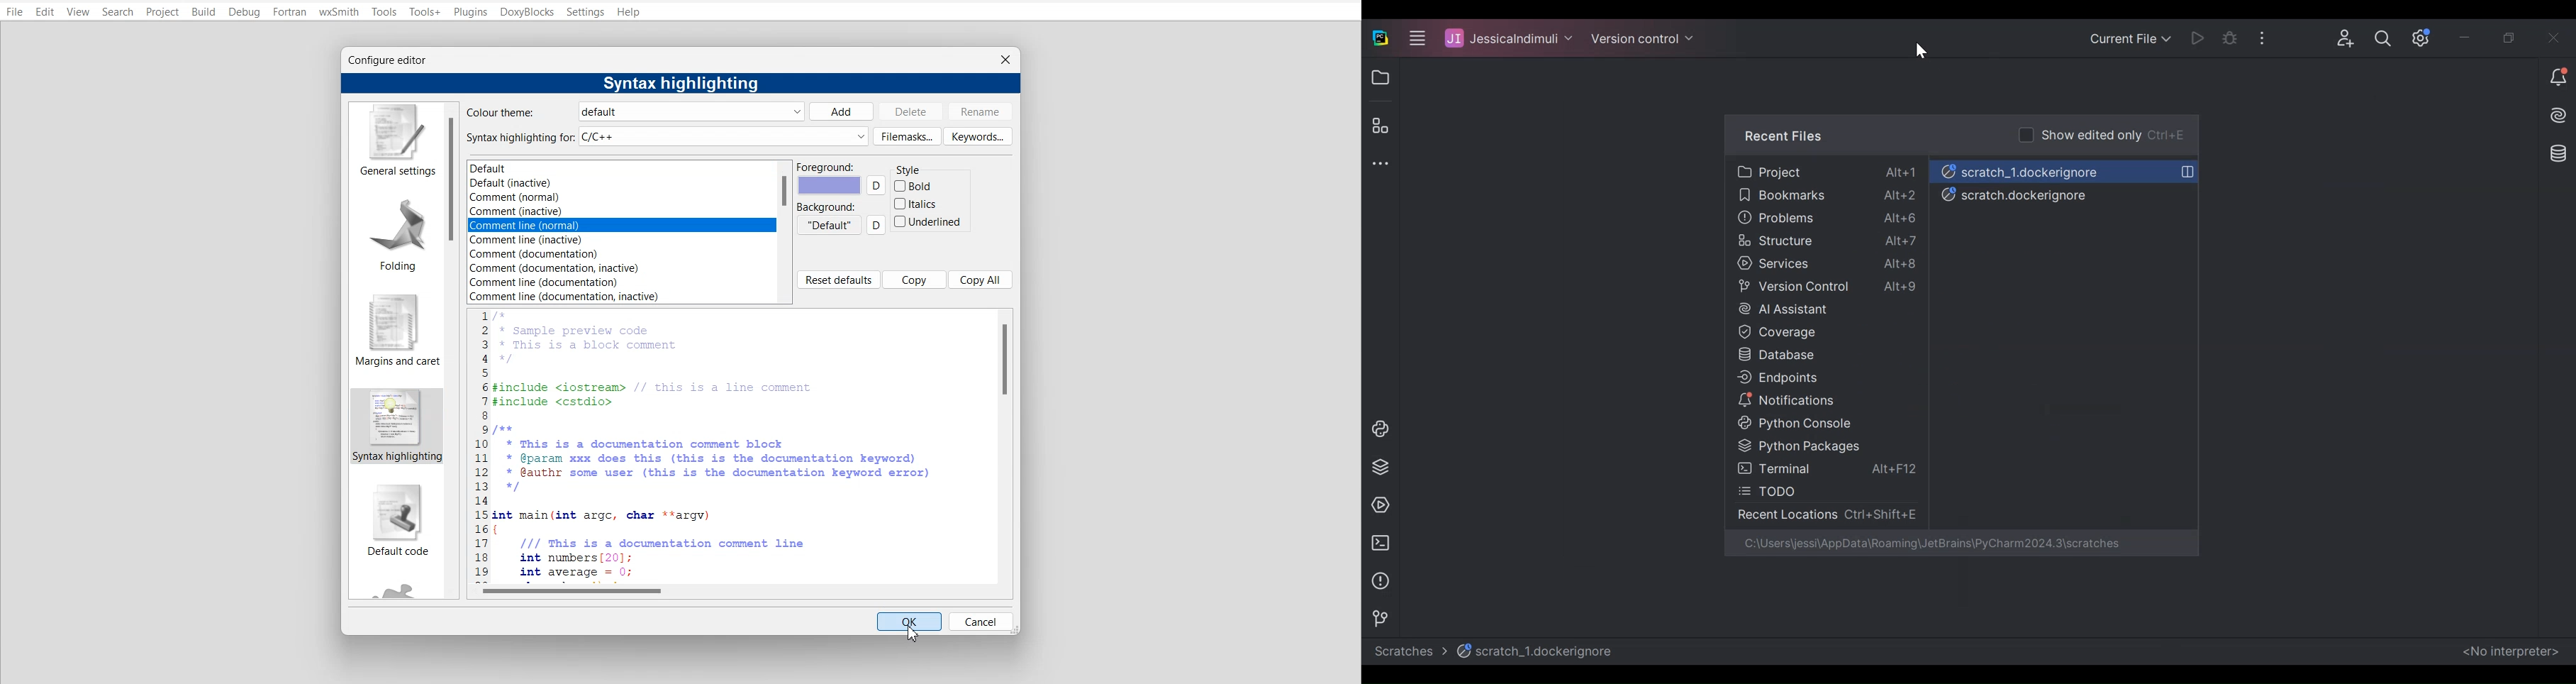  What do you see at coordinates (1829, 172) in the screenshot?
I see `Projects` at bounding box center [1829, 172].